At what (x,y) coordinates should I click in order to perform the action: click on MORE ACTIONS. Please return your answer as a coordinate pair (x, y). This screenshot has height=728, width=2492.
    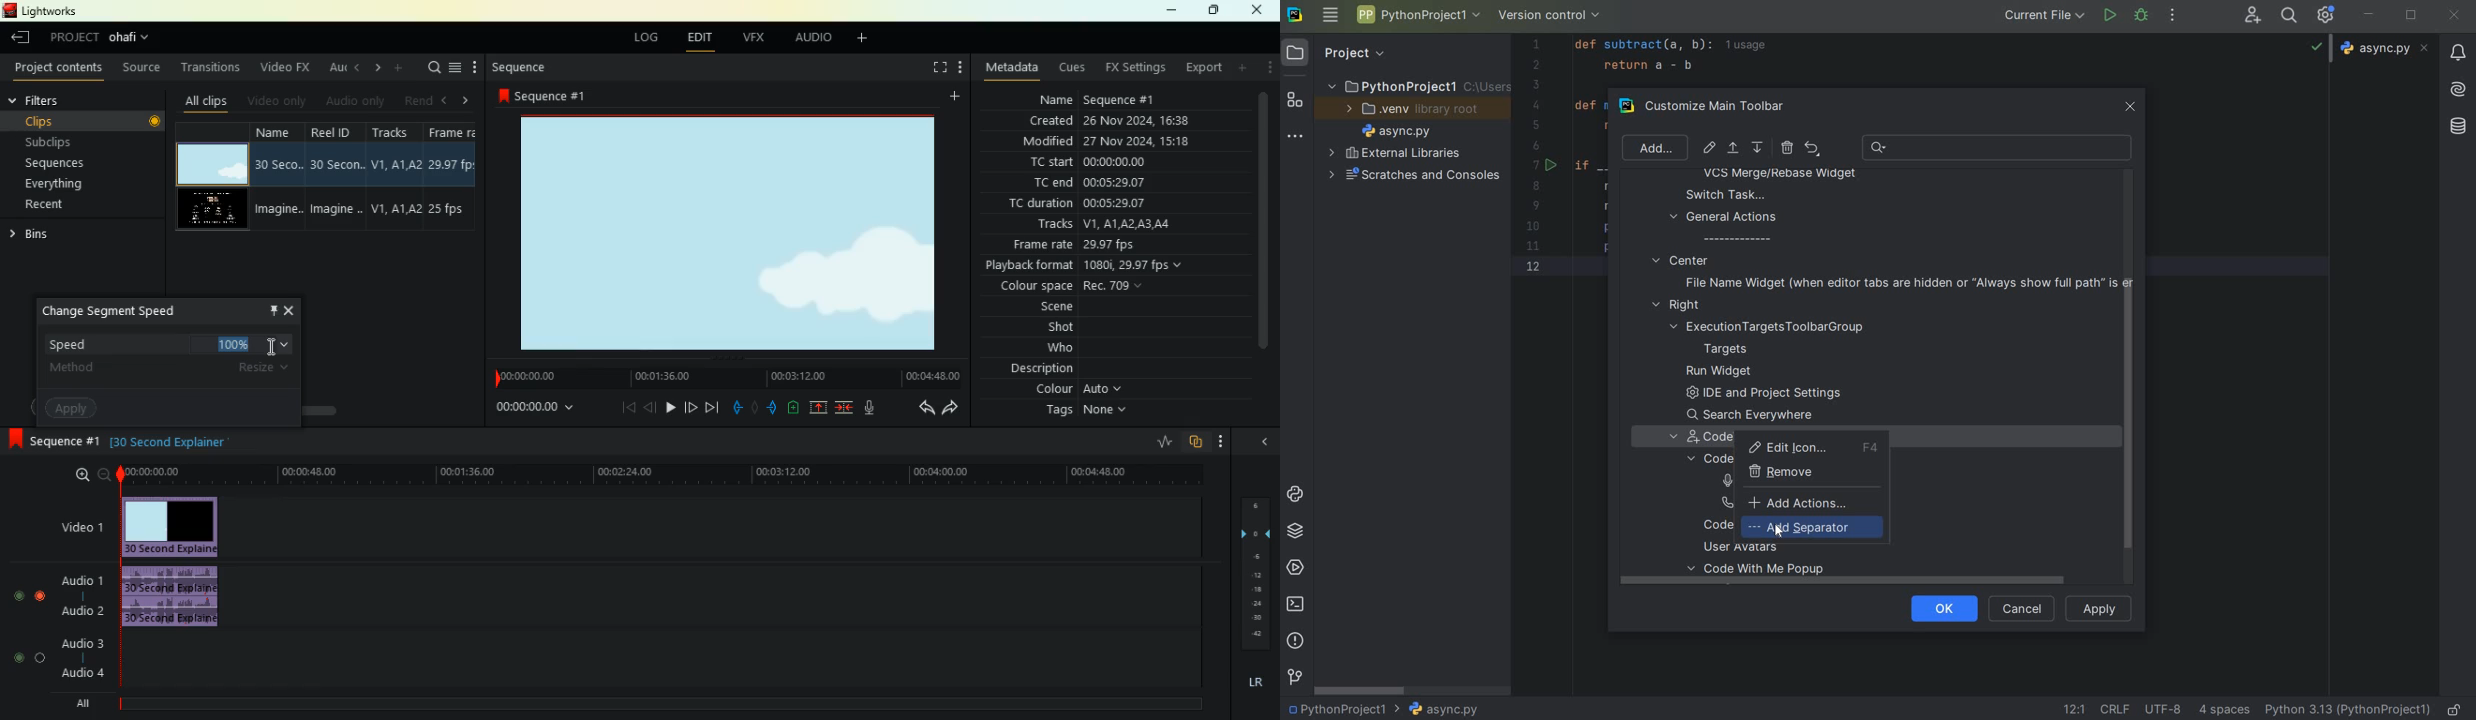
    Looking at the image, I should click on (2174, 15).